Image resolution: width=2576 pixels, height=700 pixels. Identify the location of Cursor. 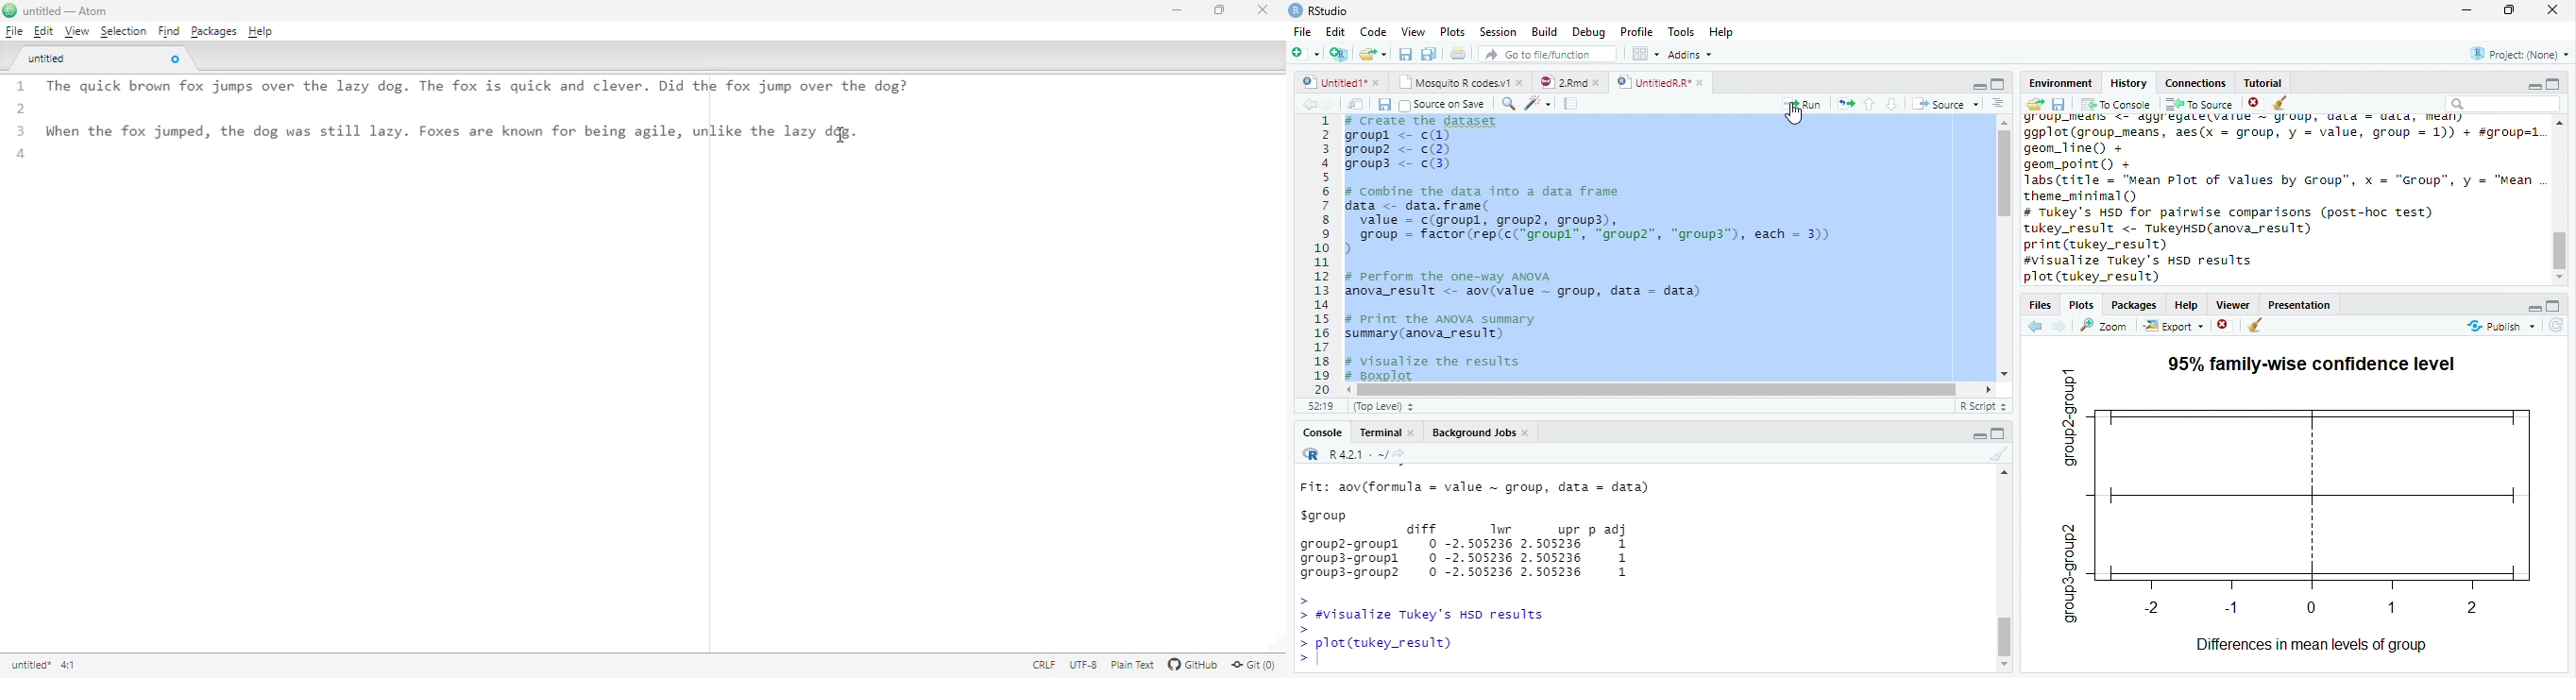
(1796, 116).